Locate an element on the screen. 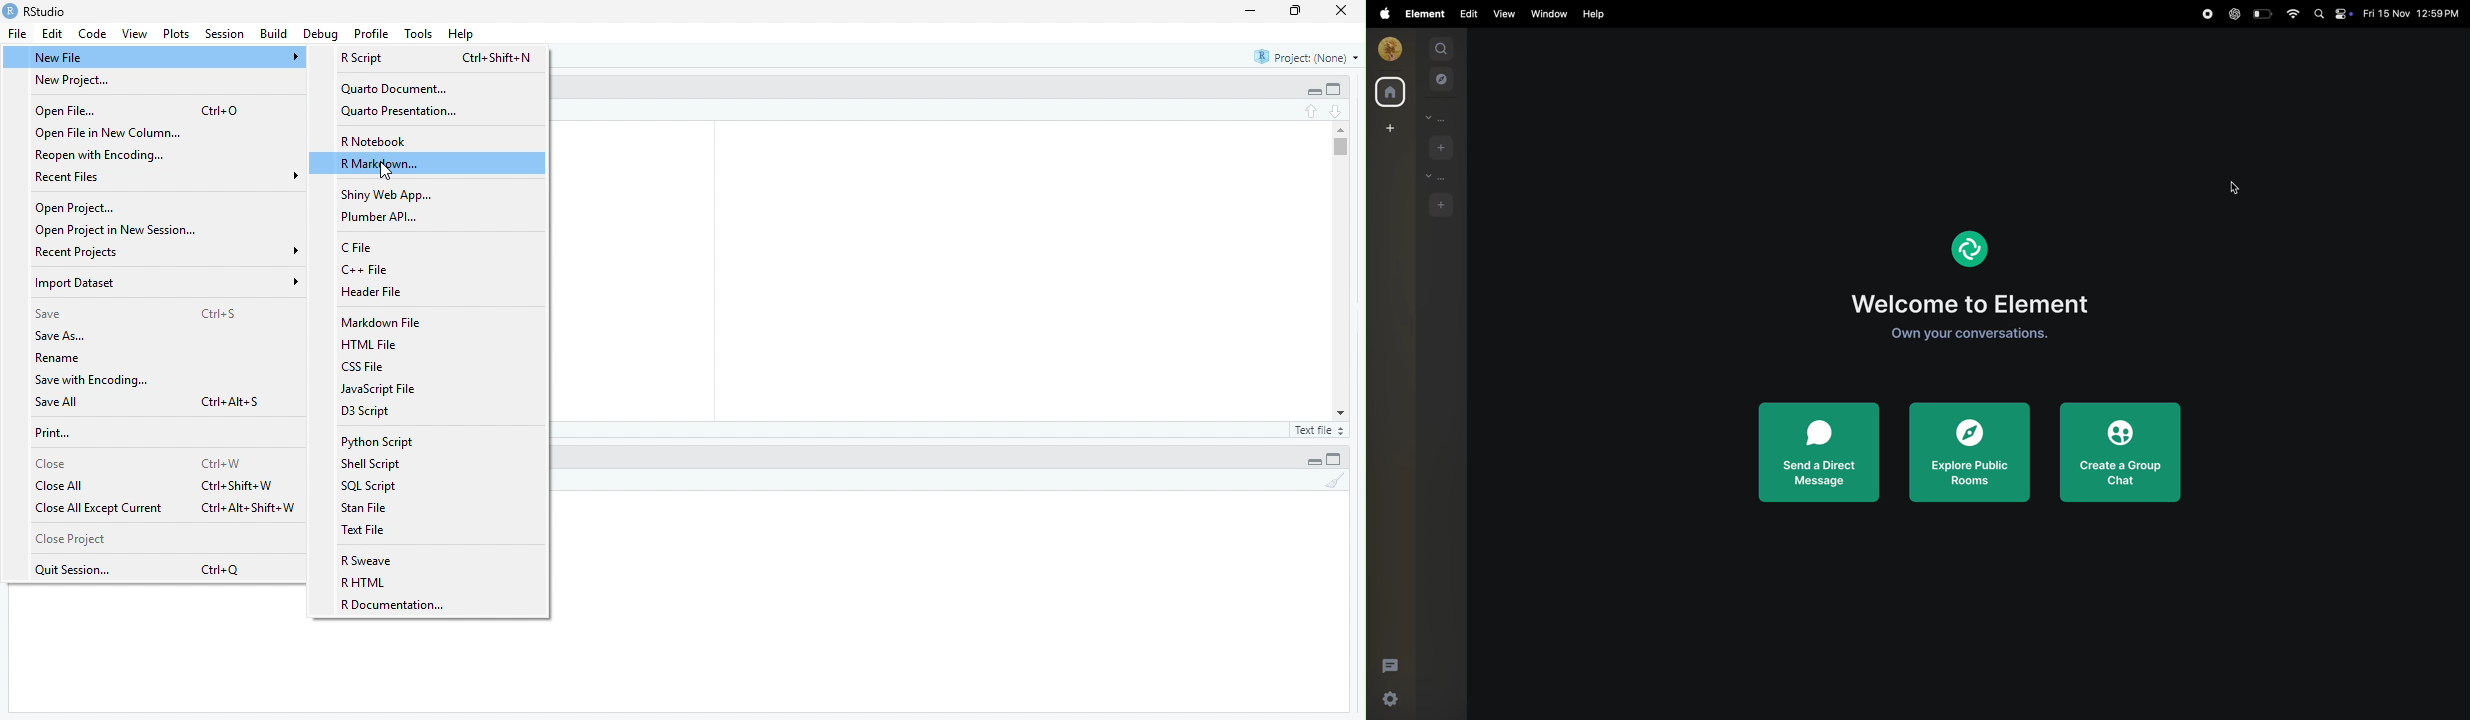  R Script is located at coordinates (362, 58).